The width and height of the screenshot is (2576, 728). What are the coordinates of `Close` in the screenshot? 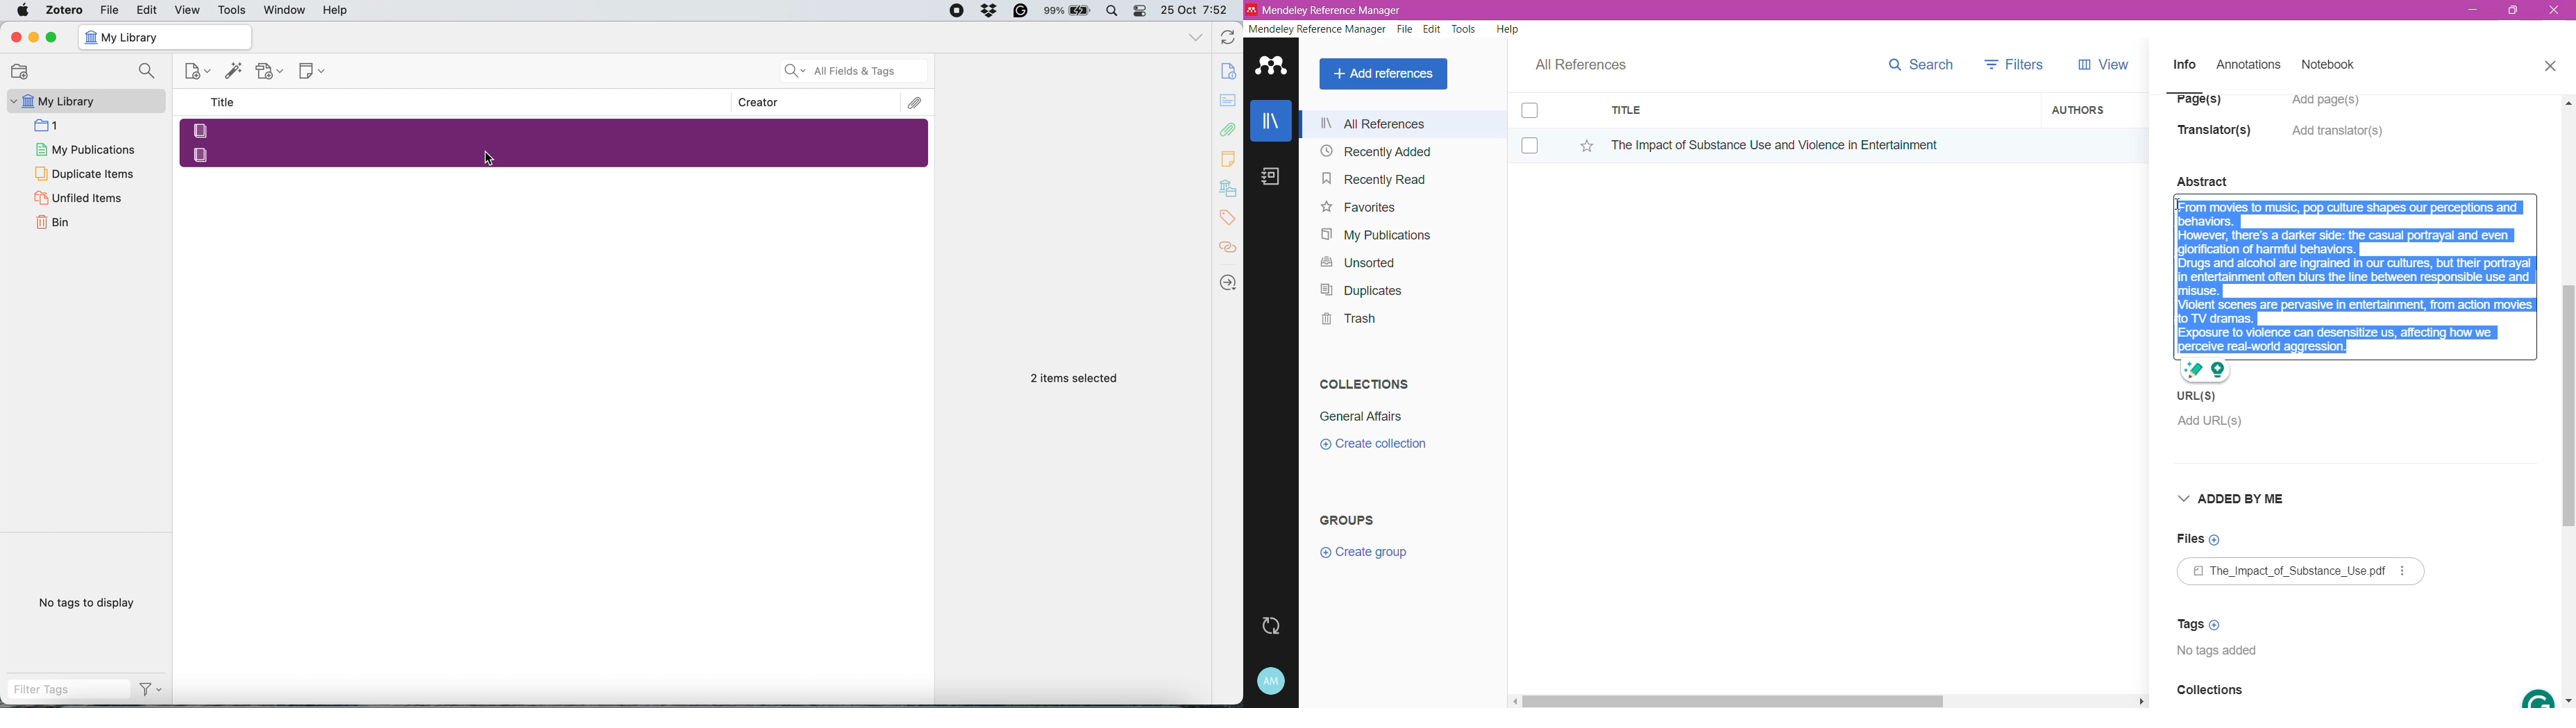 It's located at (2555, 11).